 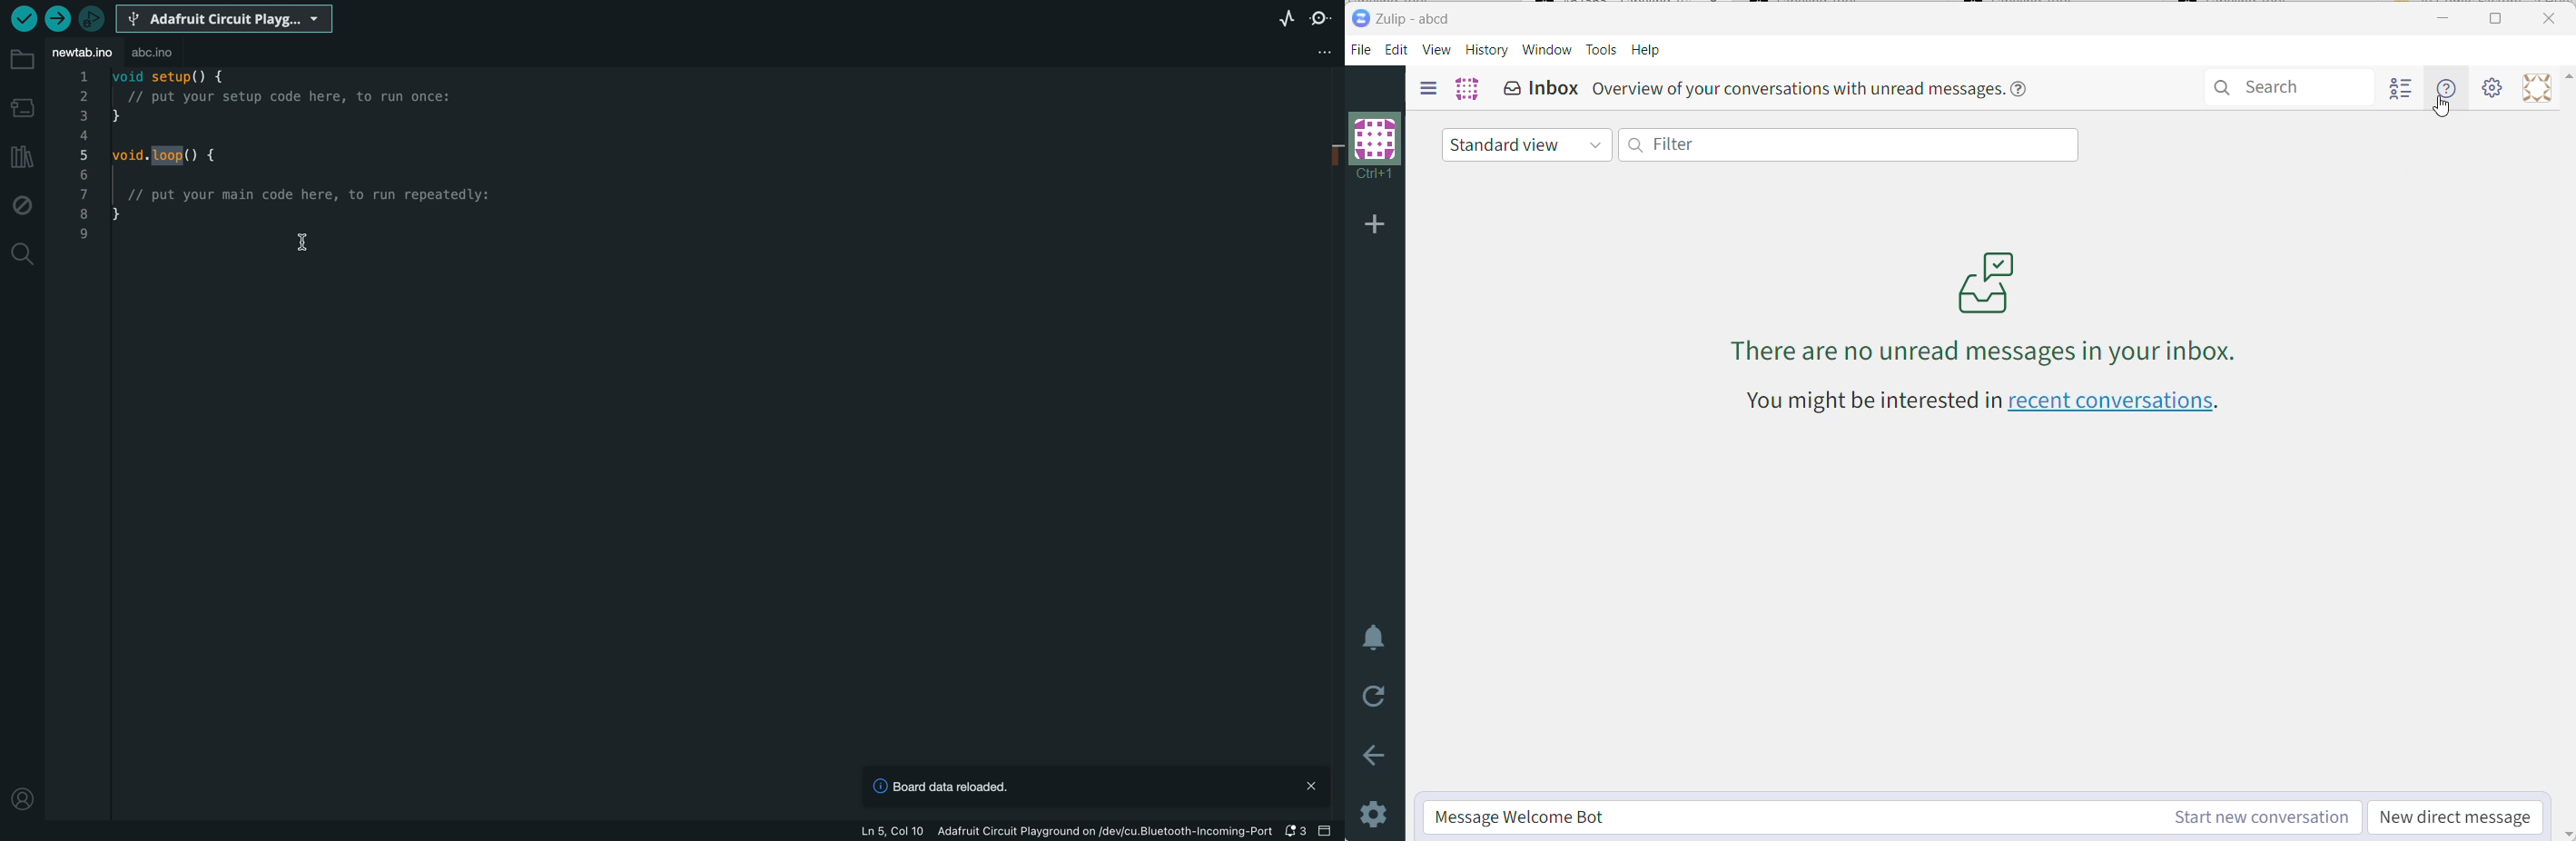 What do you see at coordinates (1376, 816) in the screenshot?
I see `Settings` at bounding box center [1376, 816].